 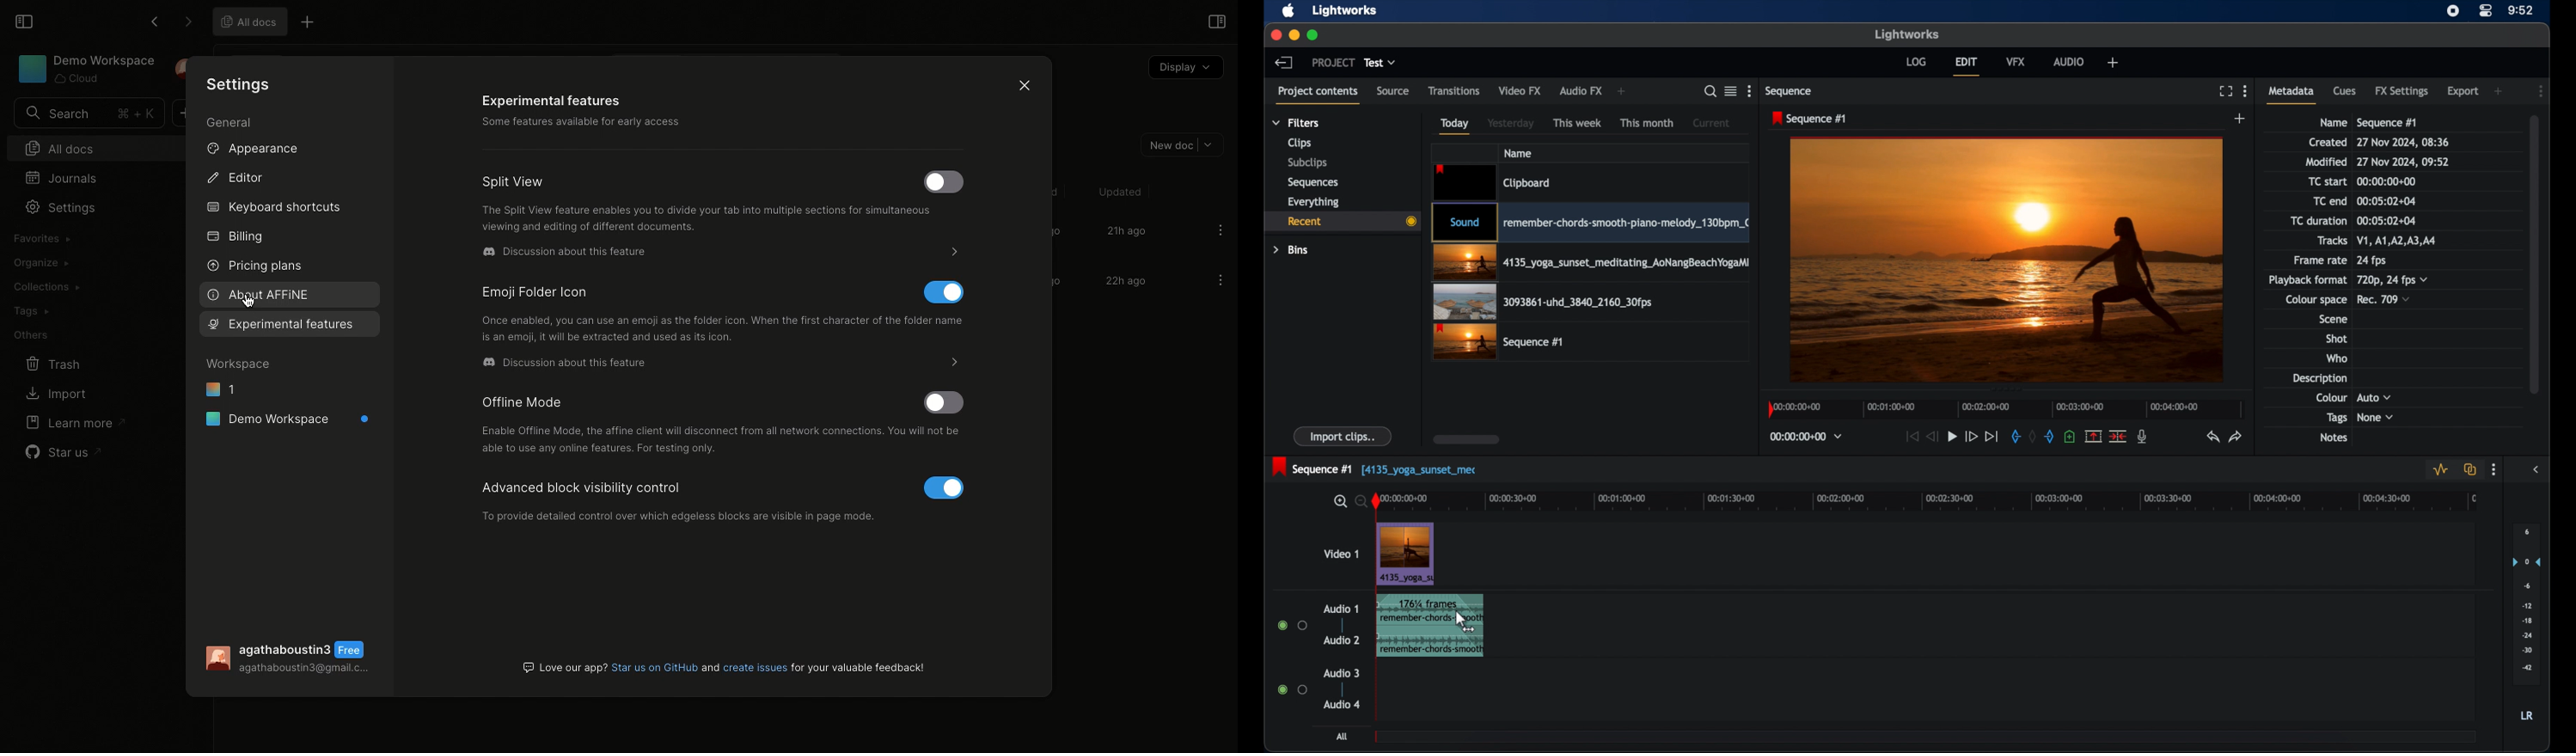 I want to click on scroll box, so click(x=2538, y=253).